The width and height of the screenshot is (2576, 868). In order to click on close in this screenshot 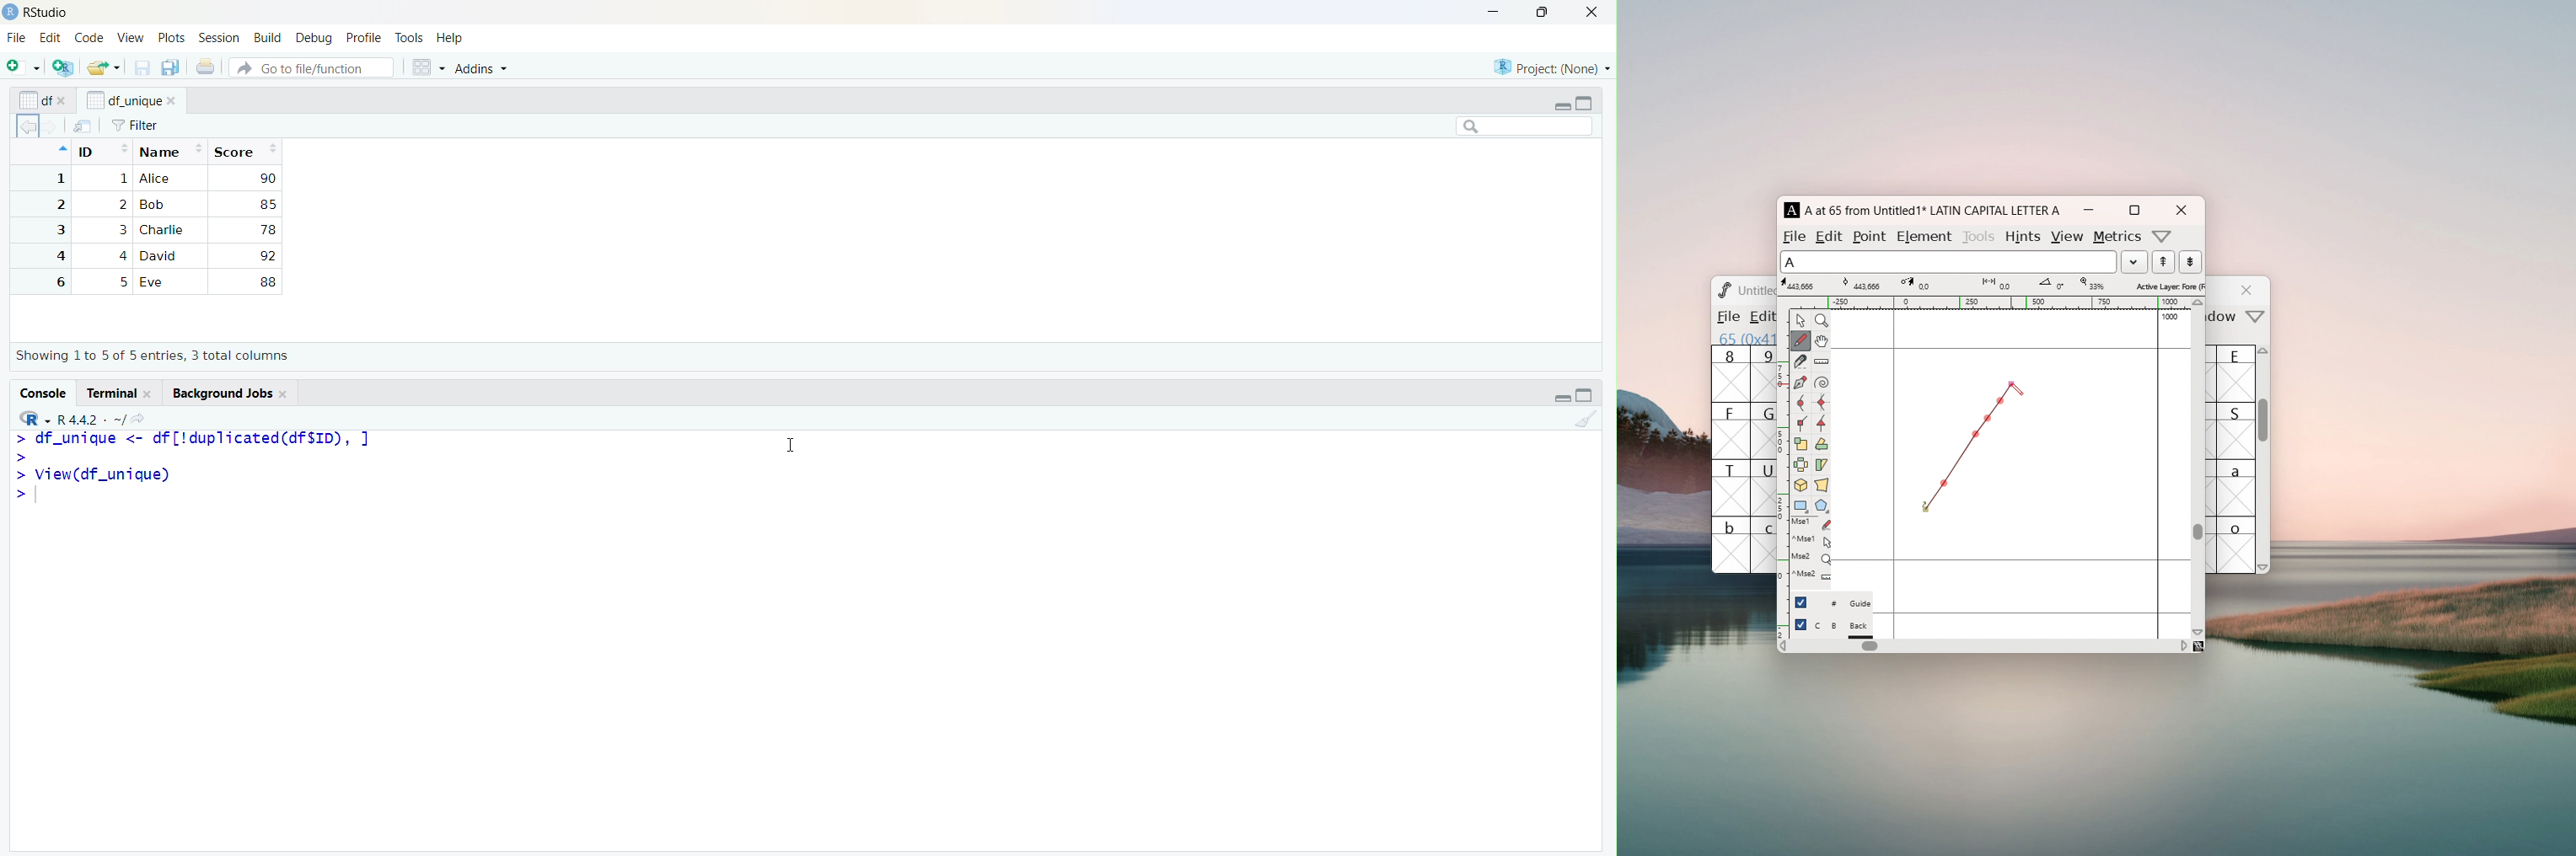, I will do `click(66, 102)`.